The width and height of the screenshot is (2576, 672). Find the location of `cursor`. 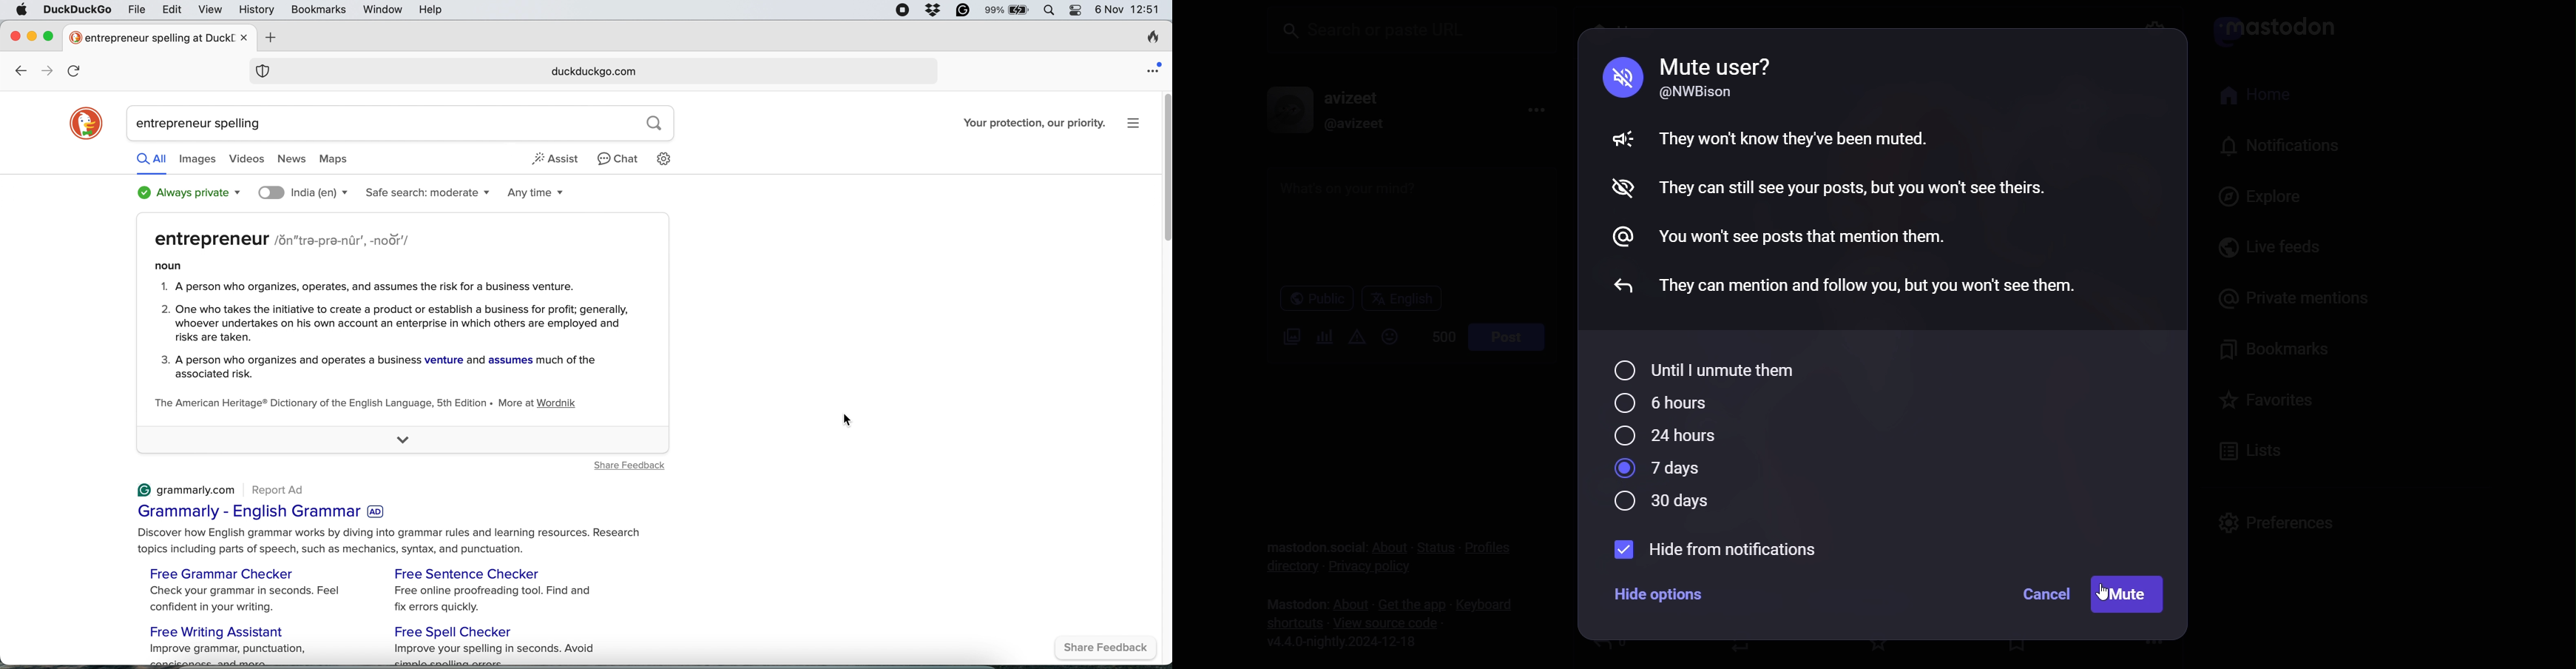

cursor is located at coordinates (2105, 593).